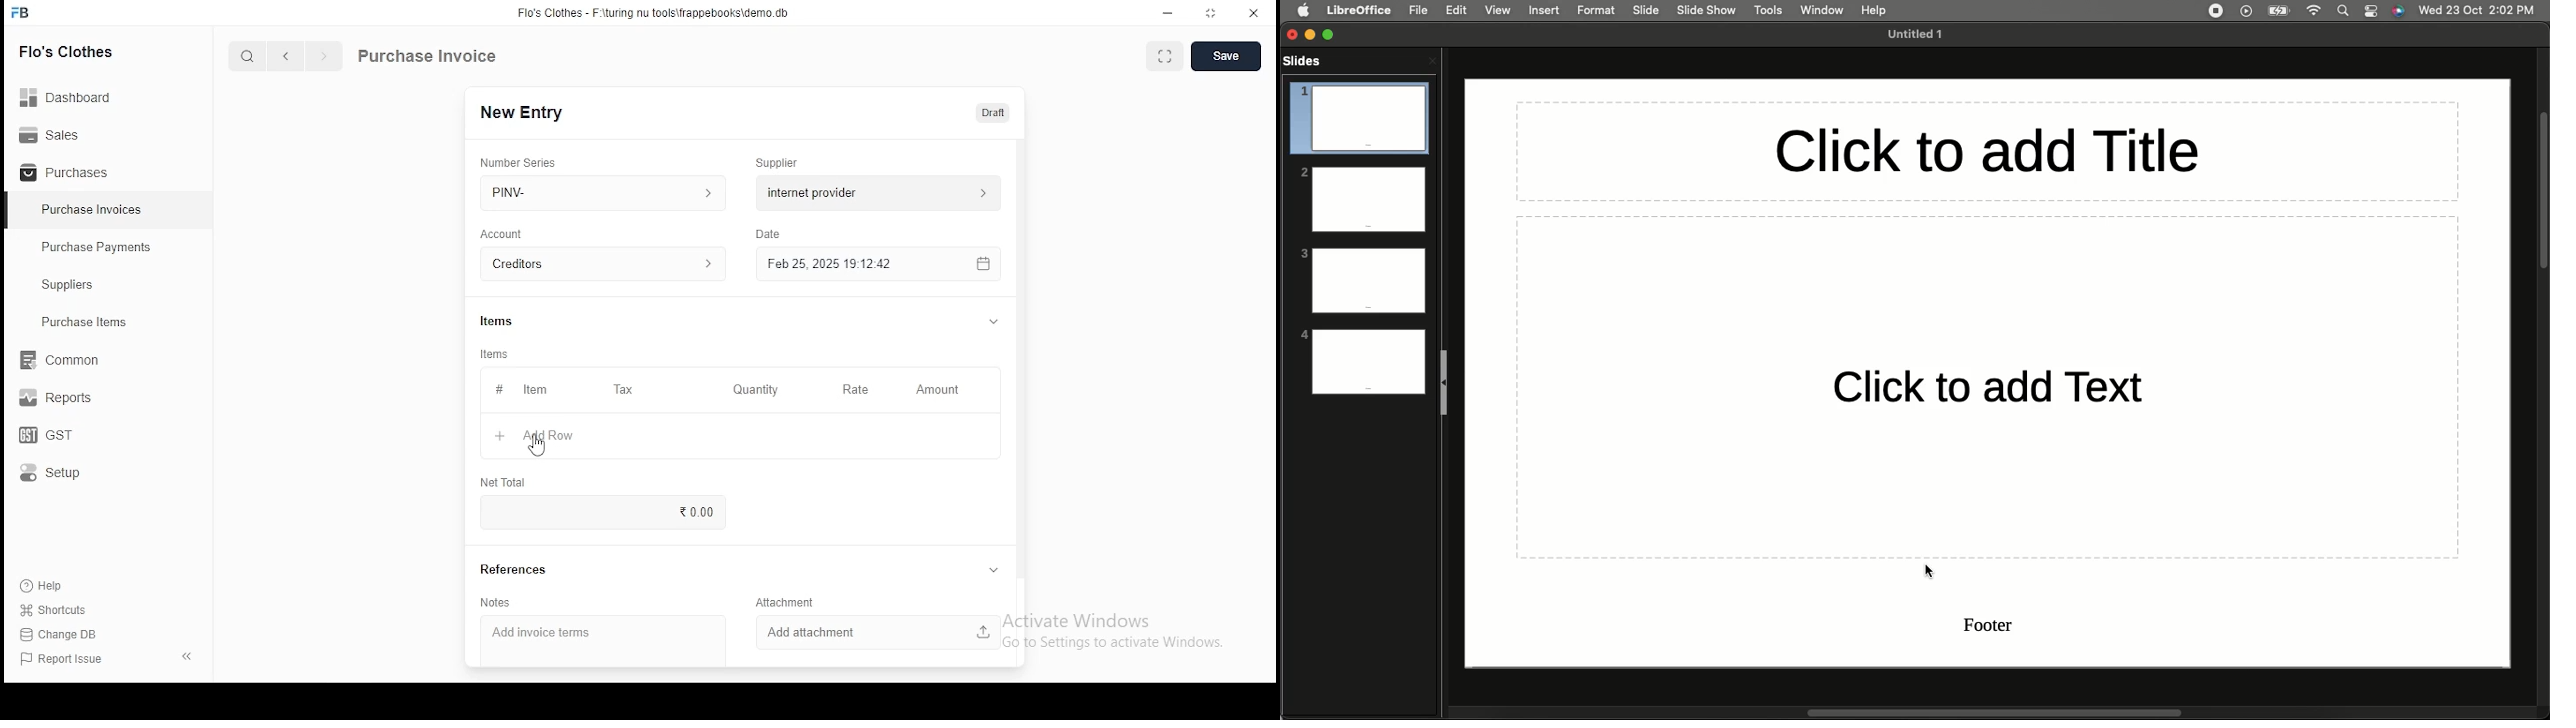 This screenshot has height=728, width=2576. I want to click on Slide, so click(1647, 11).